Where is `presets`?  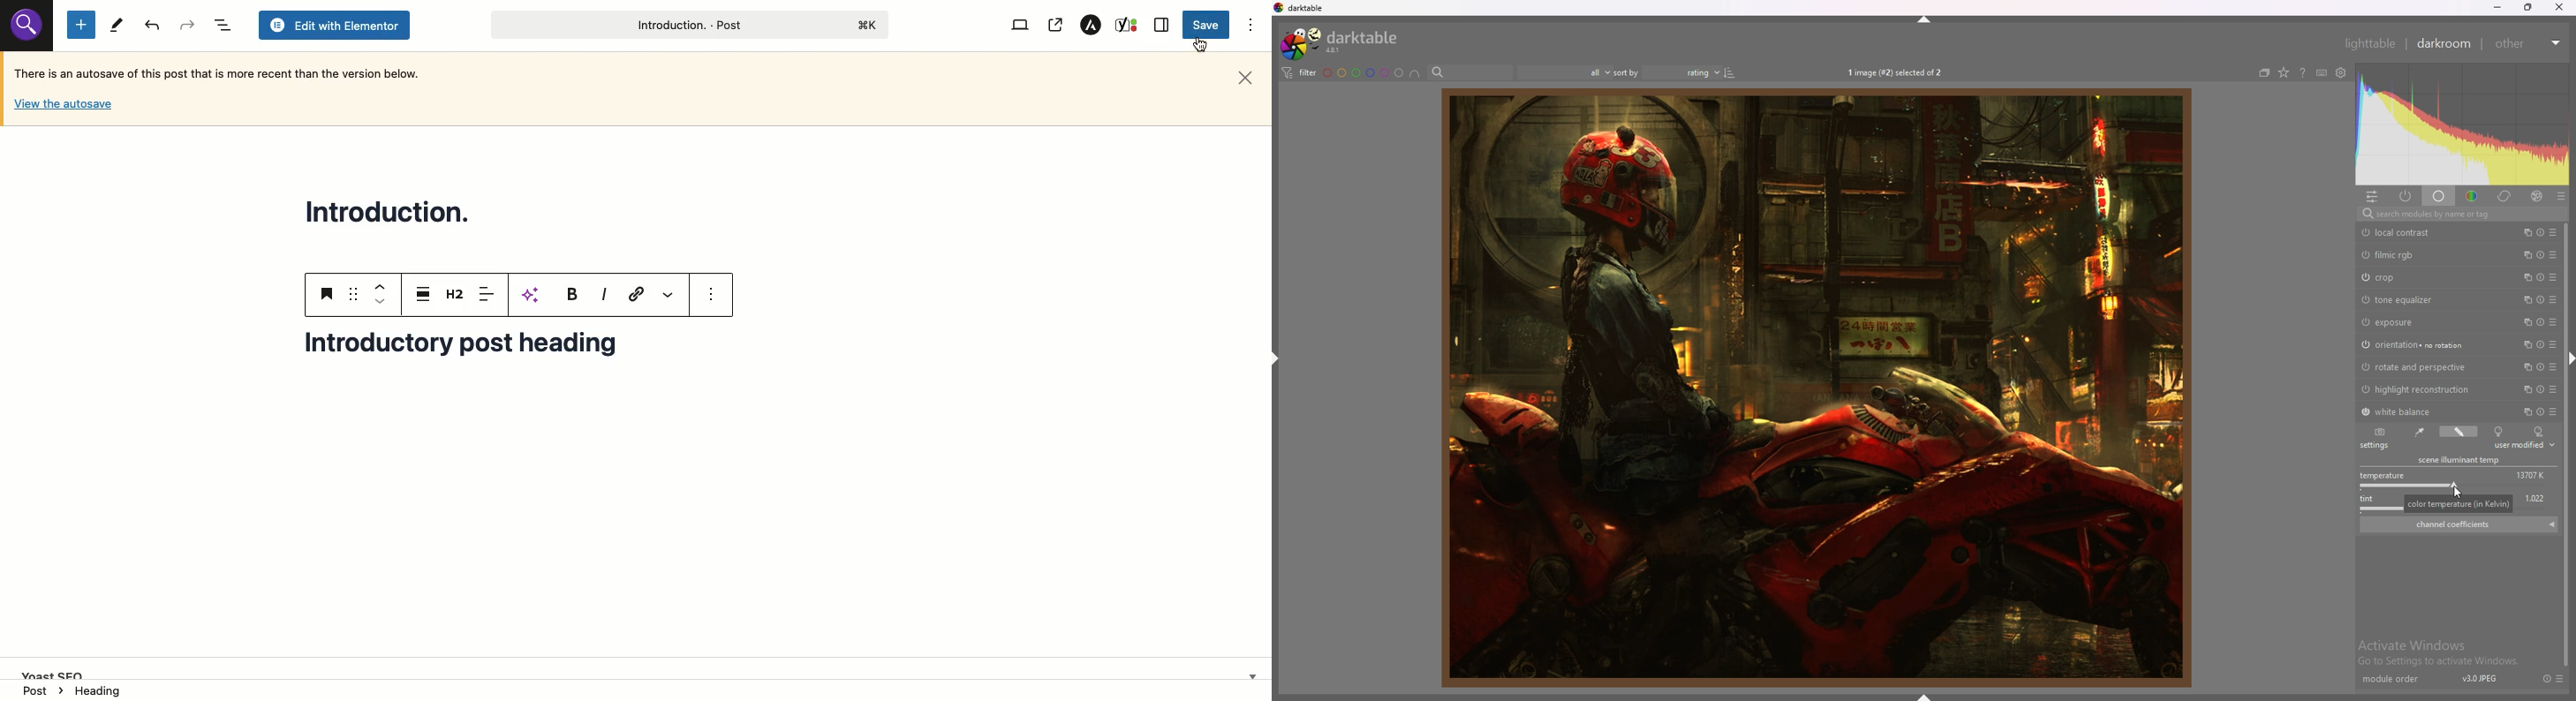
presets is located at coordinates (2552, 322).